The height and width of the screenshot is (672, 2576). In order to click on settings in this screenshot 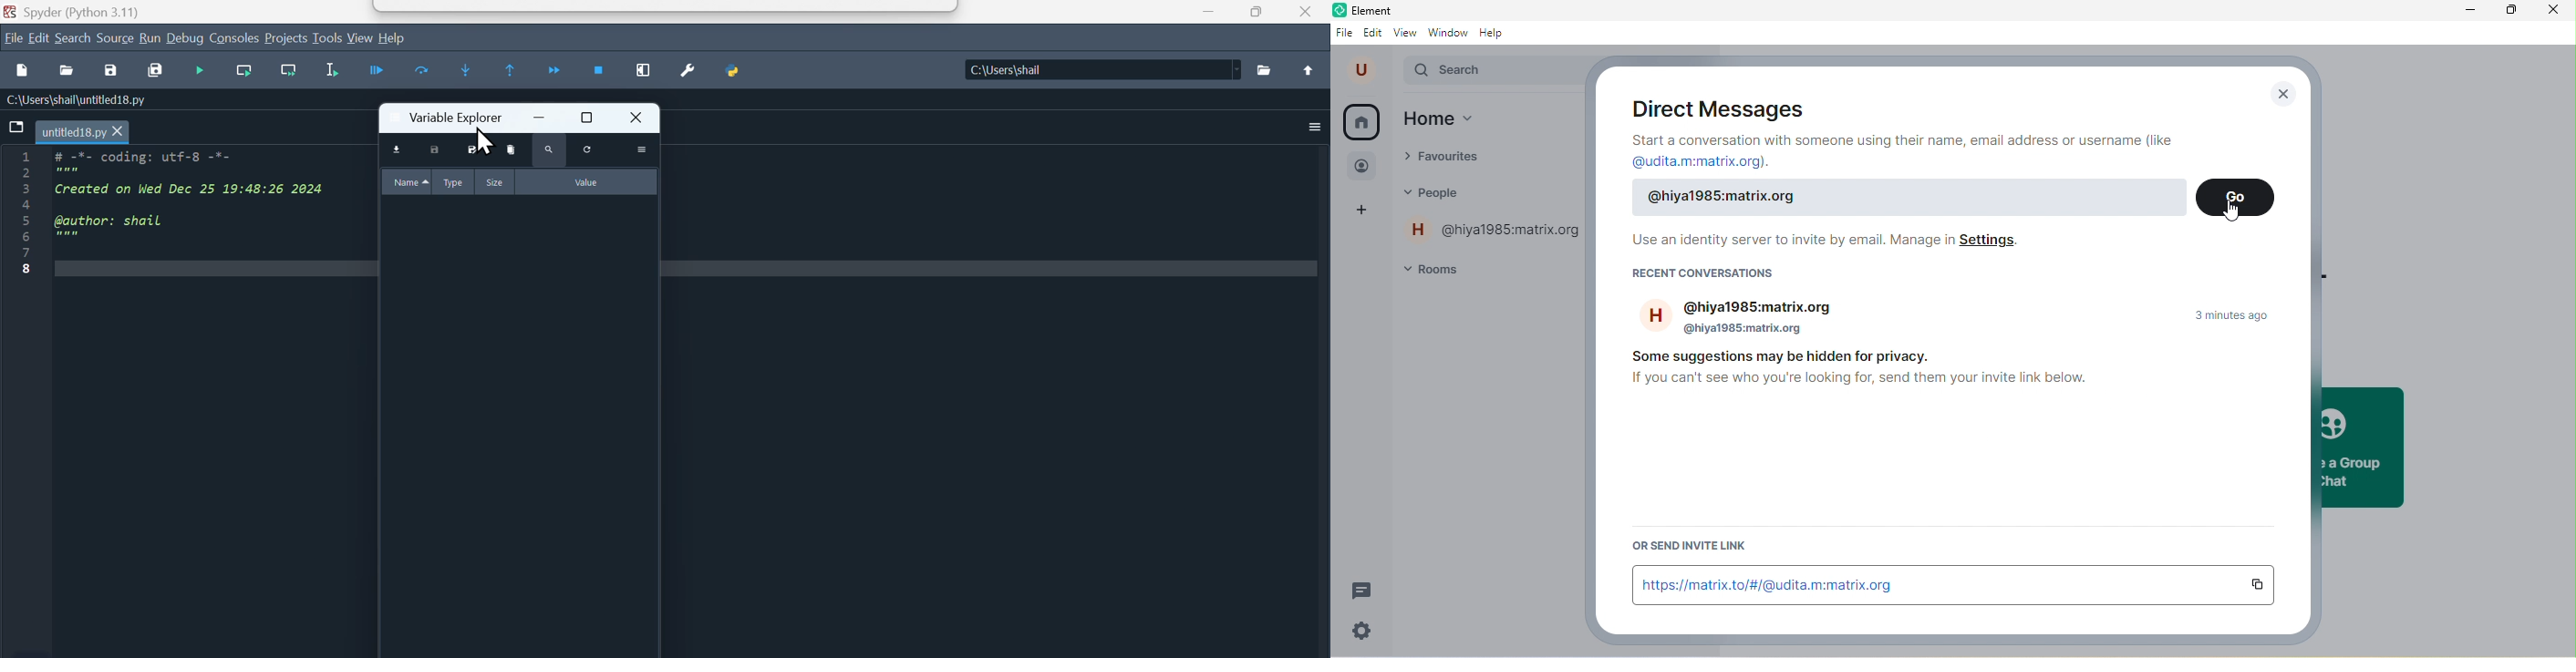, I will do `click(1363, 630)`.